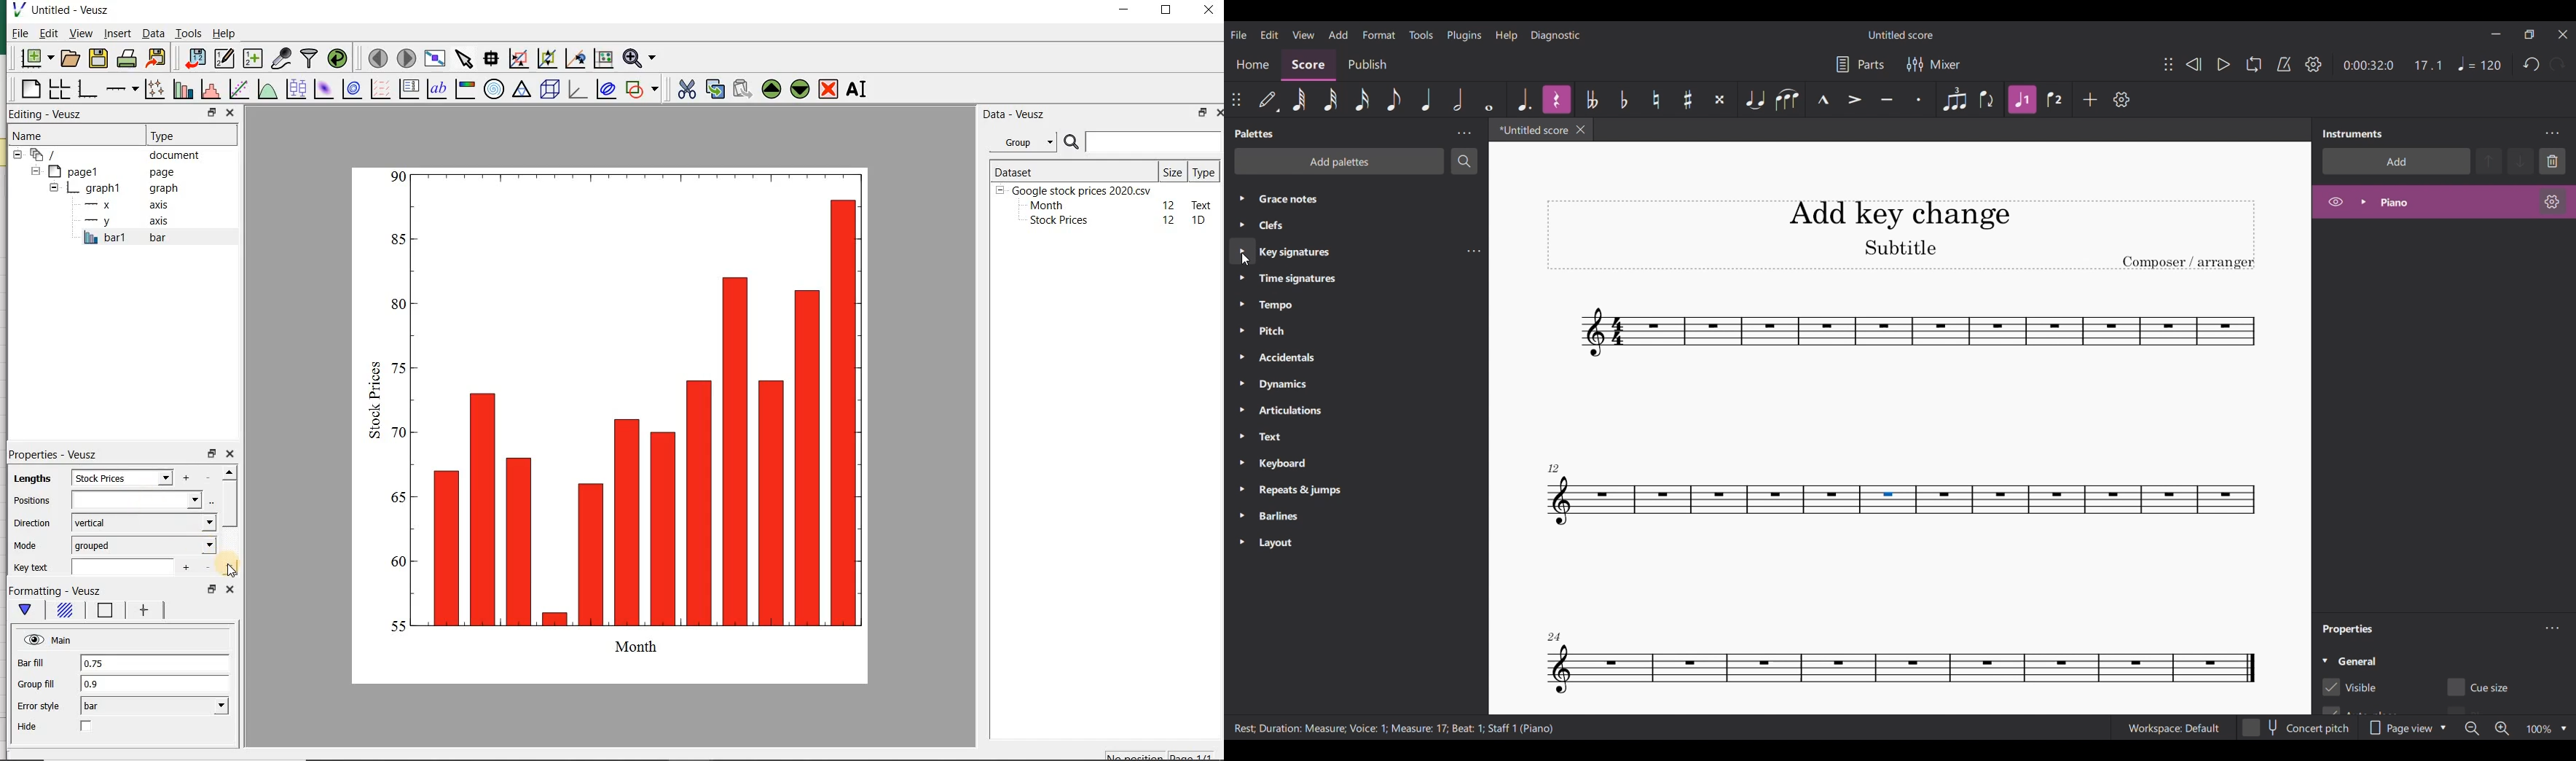 This screenshot has height=784, width=2576. Describe the element at coordinates (1257, 133) in the screenshot. I see `Panel title` at that location.